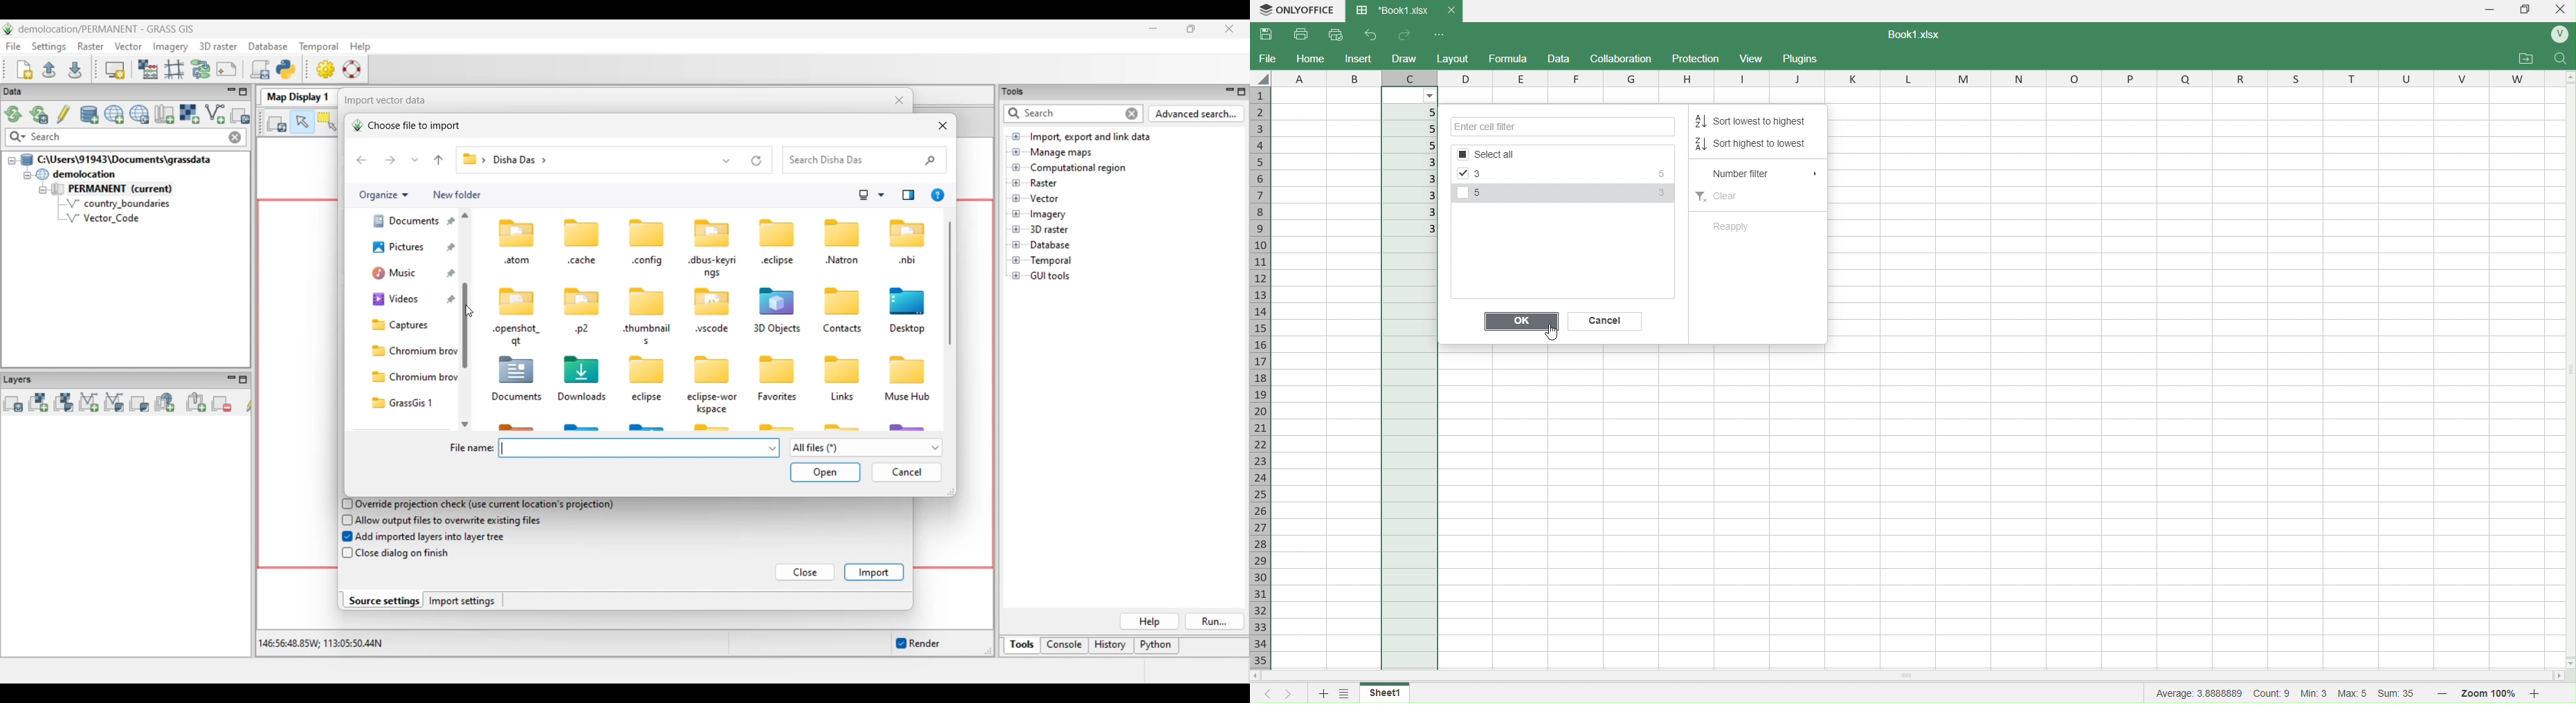 The width and height of the screenshot is (2576, 728). I want to click on scroll down, so click(2568, 664).